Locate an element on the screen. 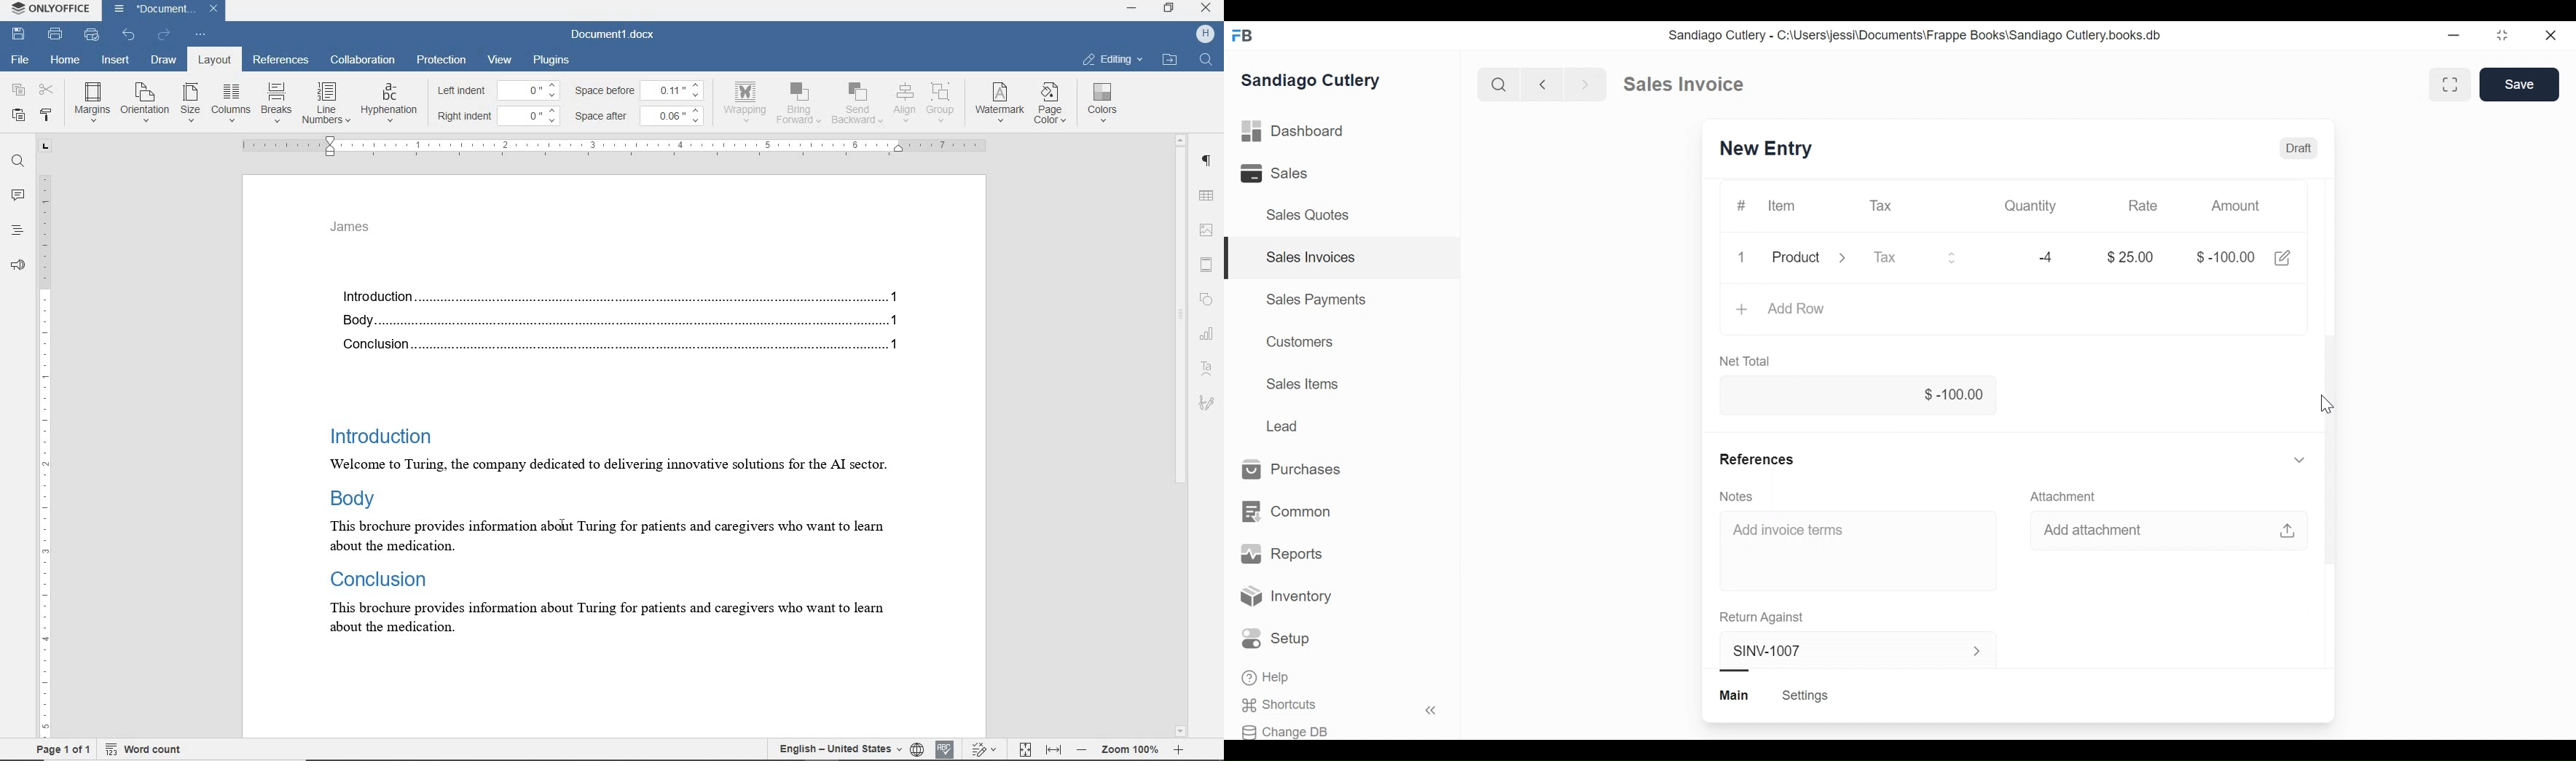 Image resolution: width=2576 pixels, height=784 pixels. text is located at coordinates (629, 464).